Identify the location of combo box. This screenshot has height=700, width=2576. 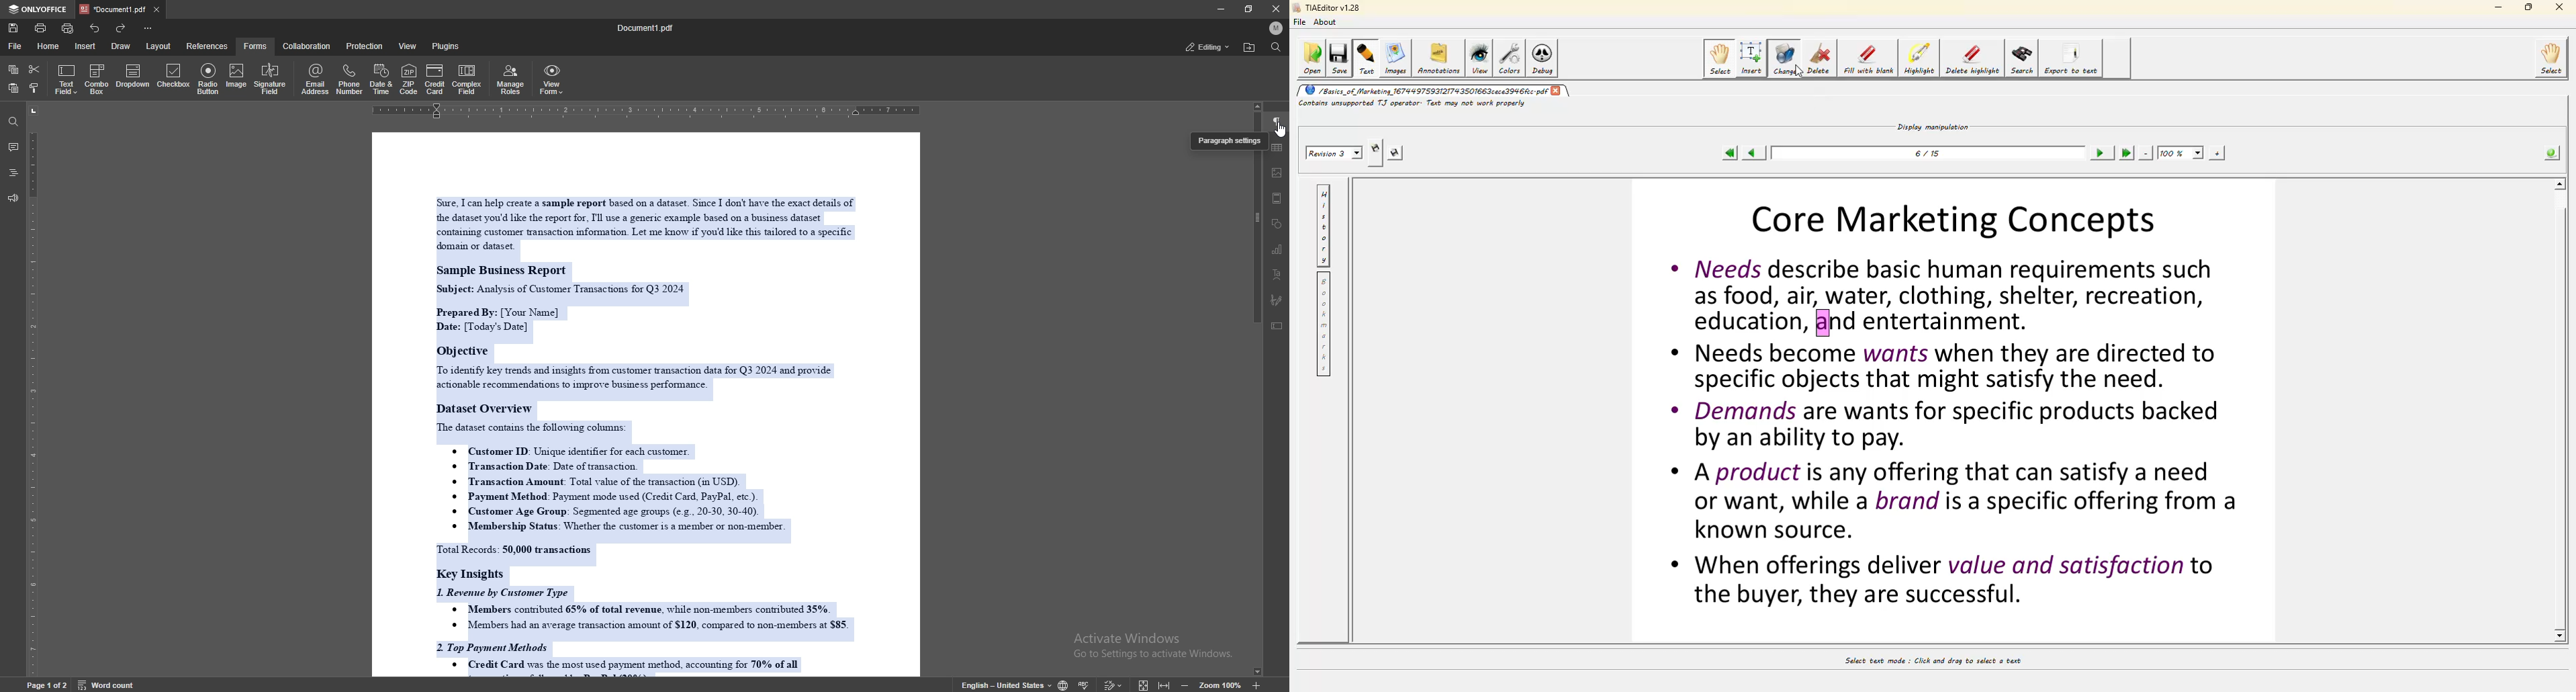
(97, 79).